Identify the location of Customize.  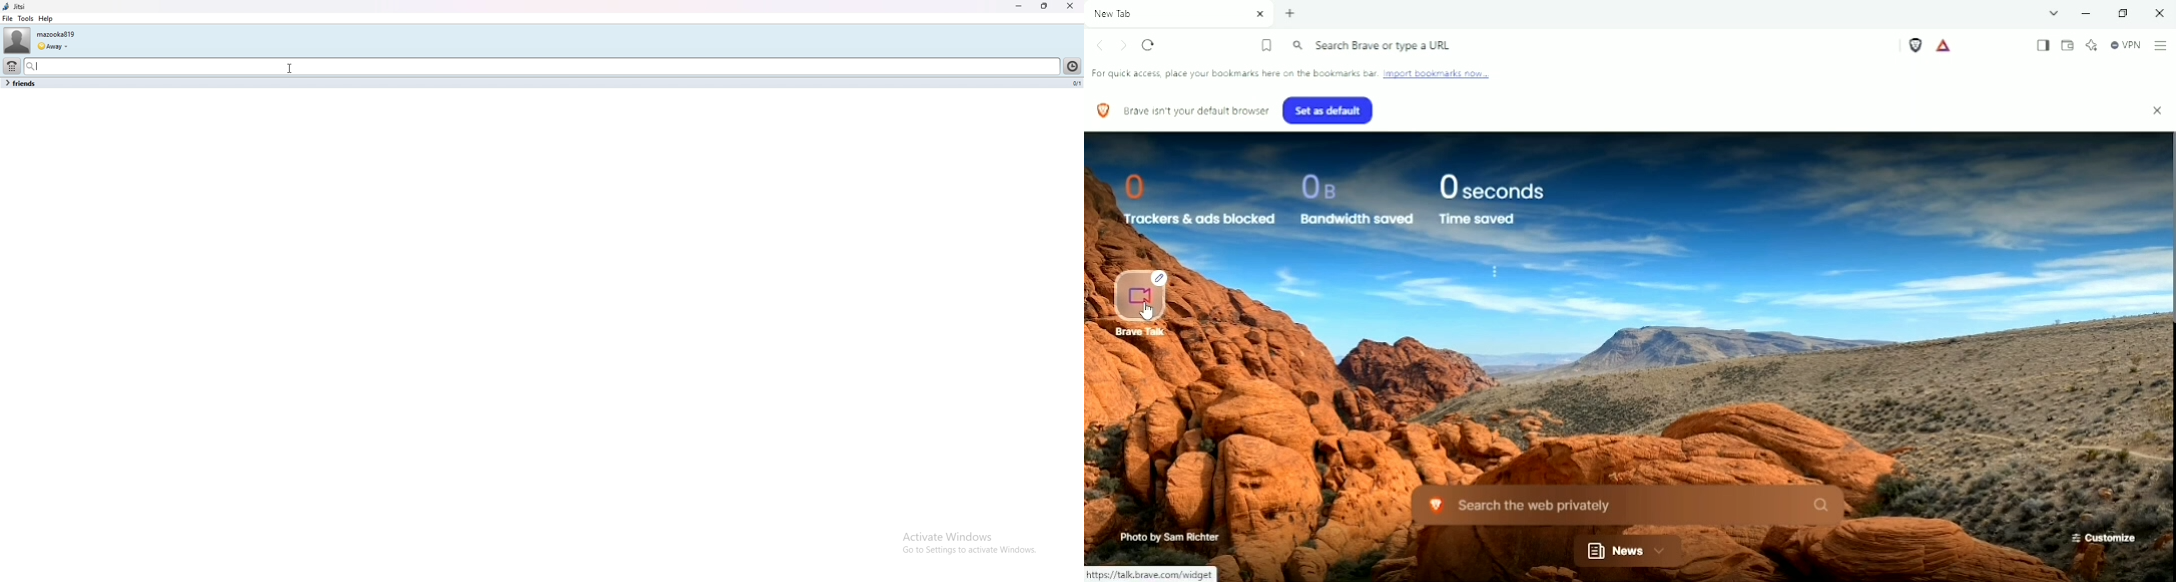
(2104, 538).